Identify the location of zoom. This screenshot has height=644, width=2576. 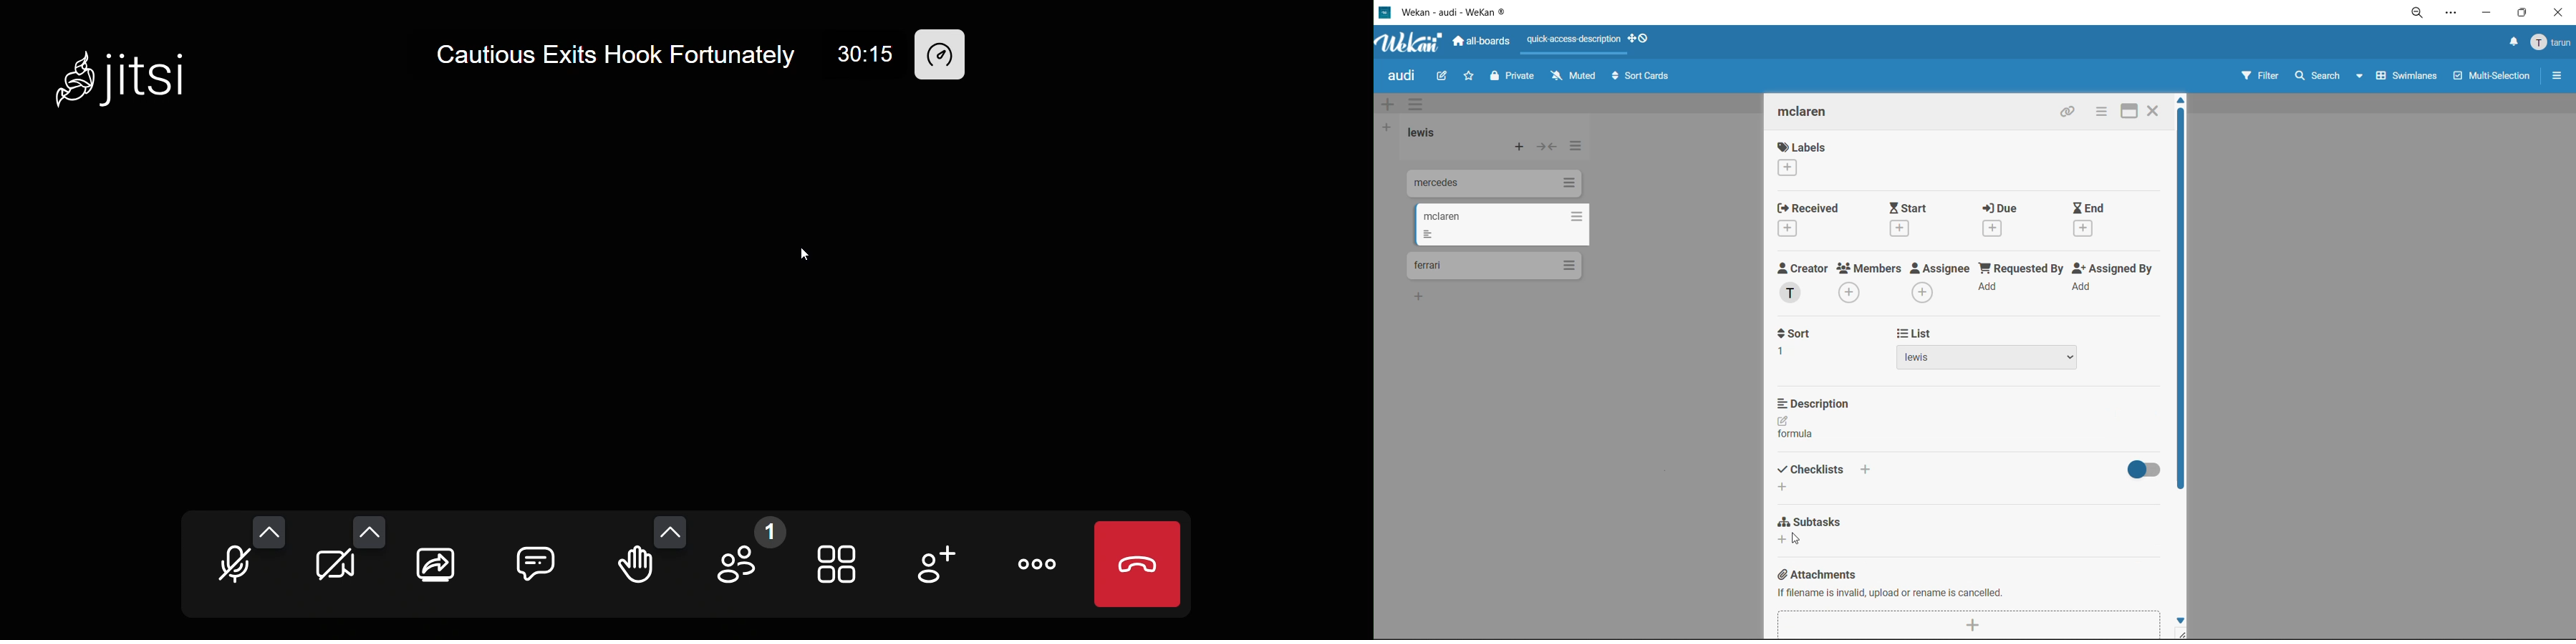
(2417, 14).